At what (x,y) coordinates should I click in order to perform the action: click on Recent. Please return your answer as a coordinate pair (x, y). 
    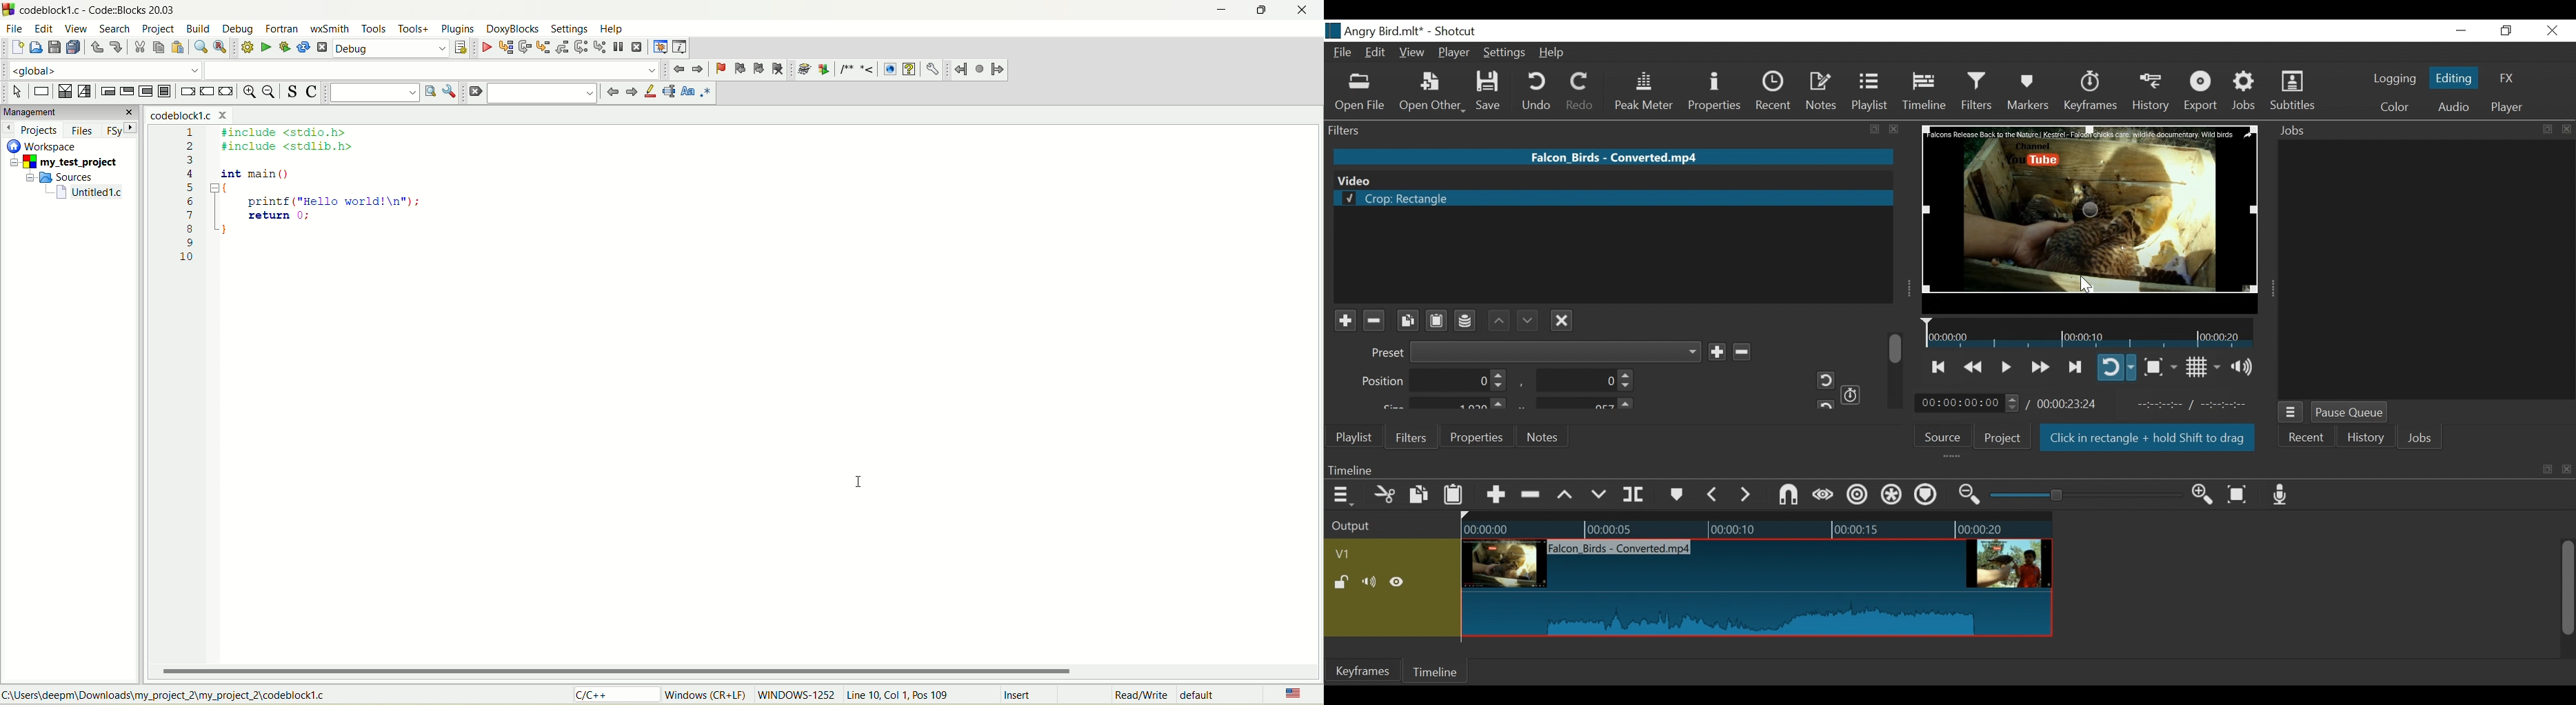
    Looking at the image, I should click on (1777, 91).